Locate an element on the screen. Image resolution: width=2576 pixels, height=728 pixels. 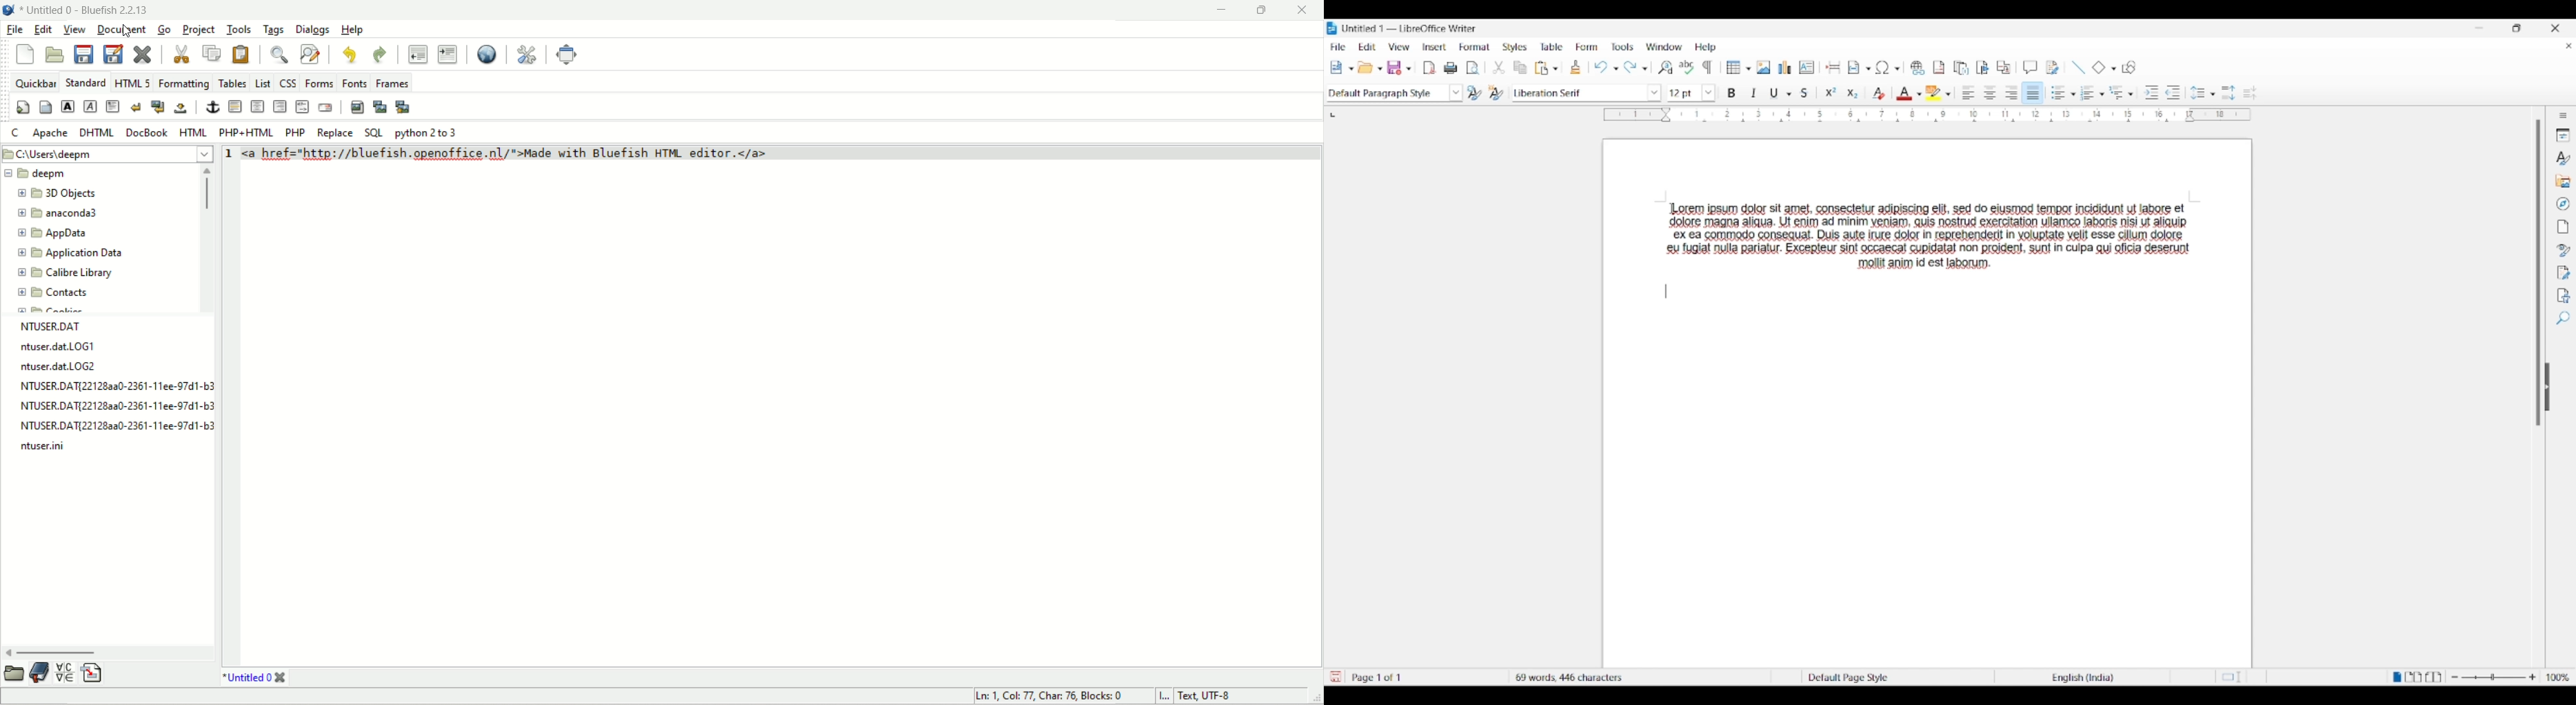
Font color options is located at coordinates (1919, 94).